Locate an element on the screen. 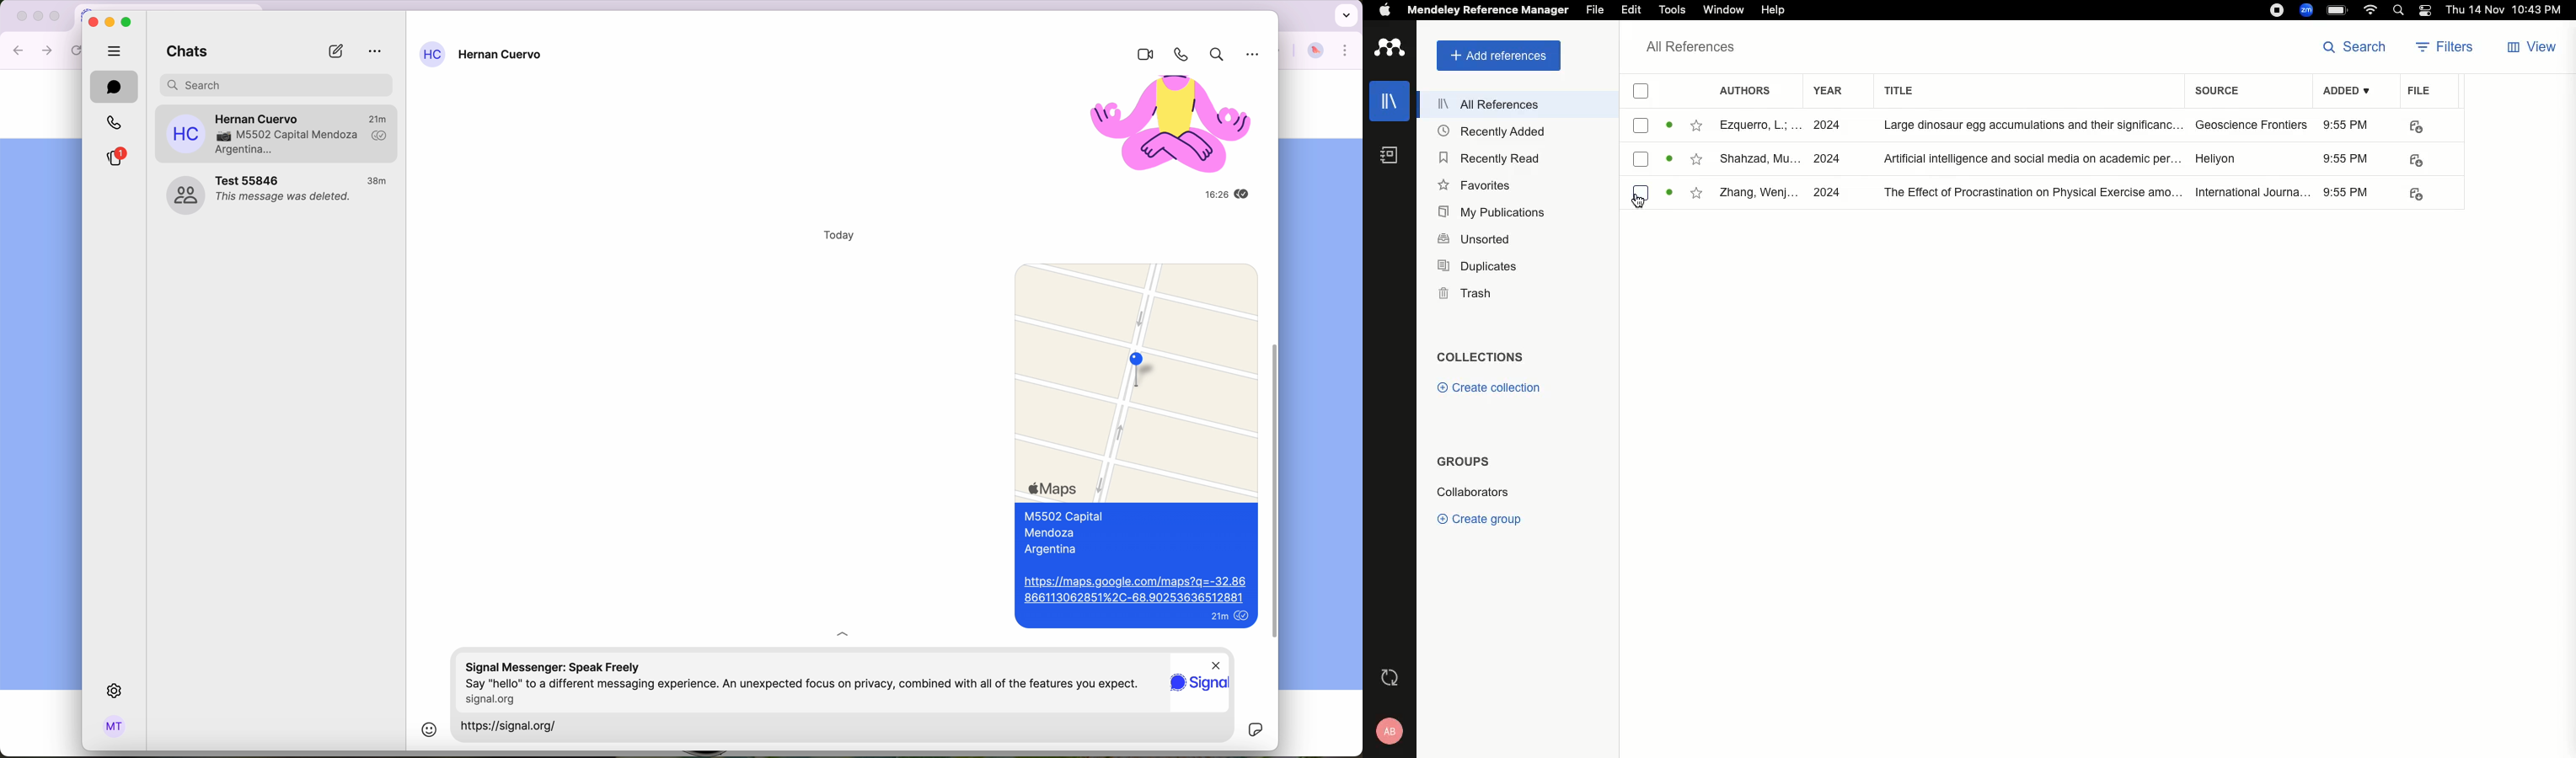 The width and height of the screenshot is (2576, 784). checkbox is located at coordinates (1641, 195).